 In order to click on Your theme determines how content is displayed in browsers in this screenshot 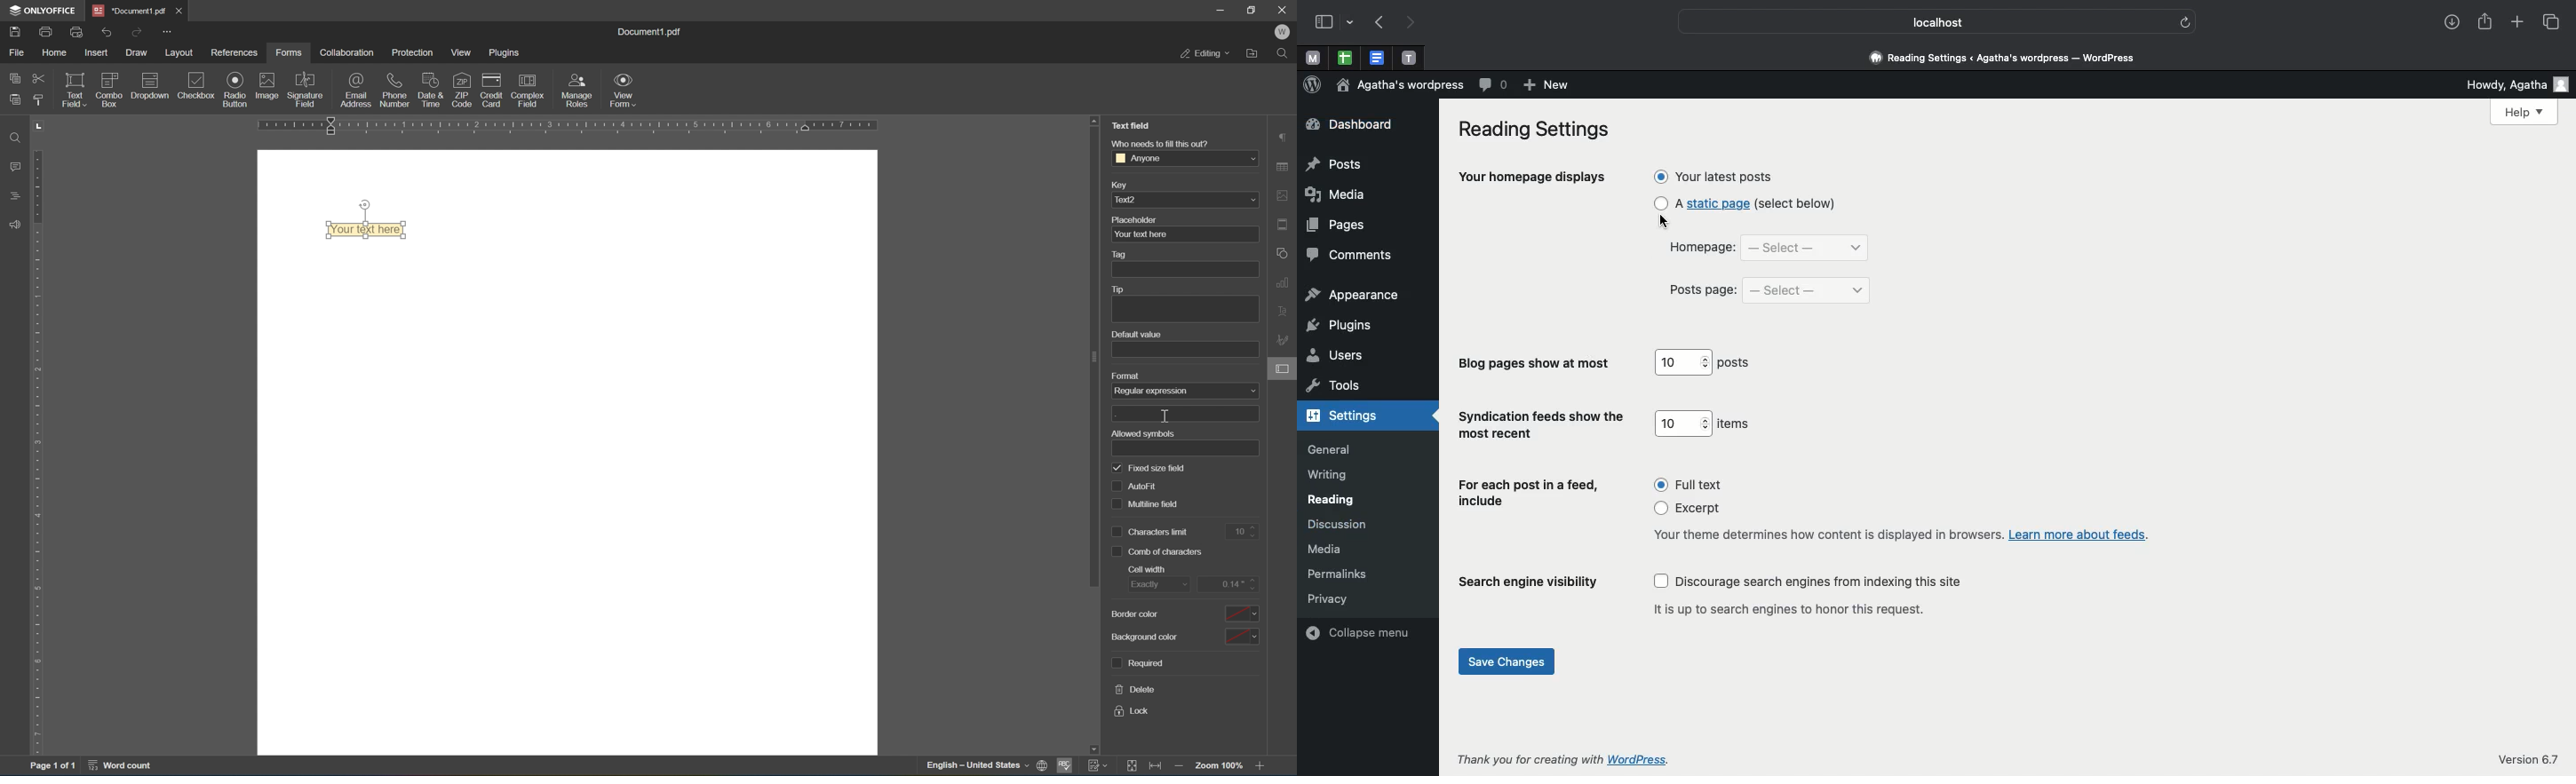, I will do `click(1900, 534)`.